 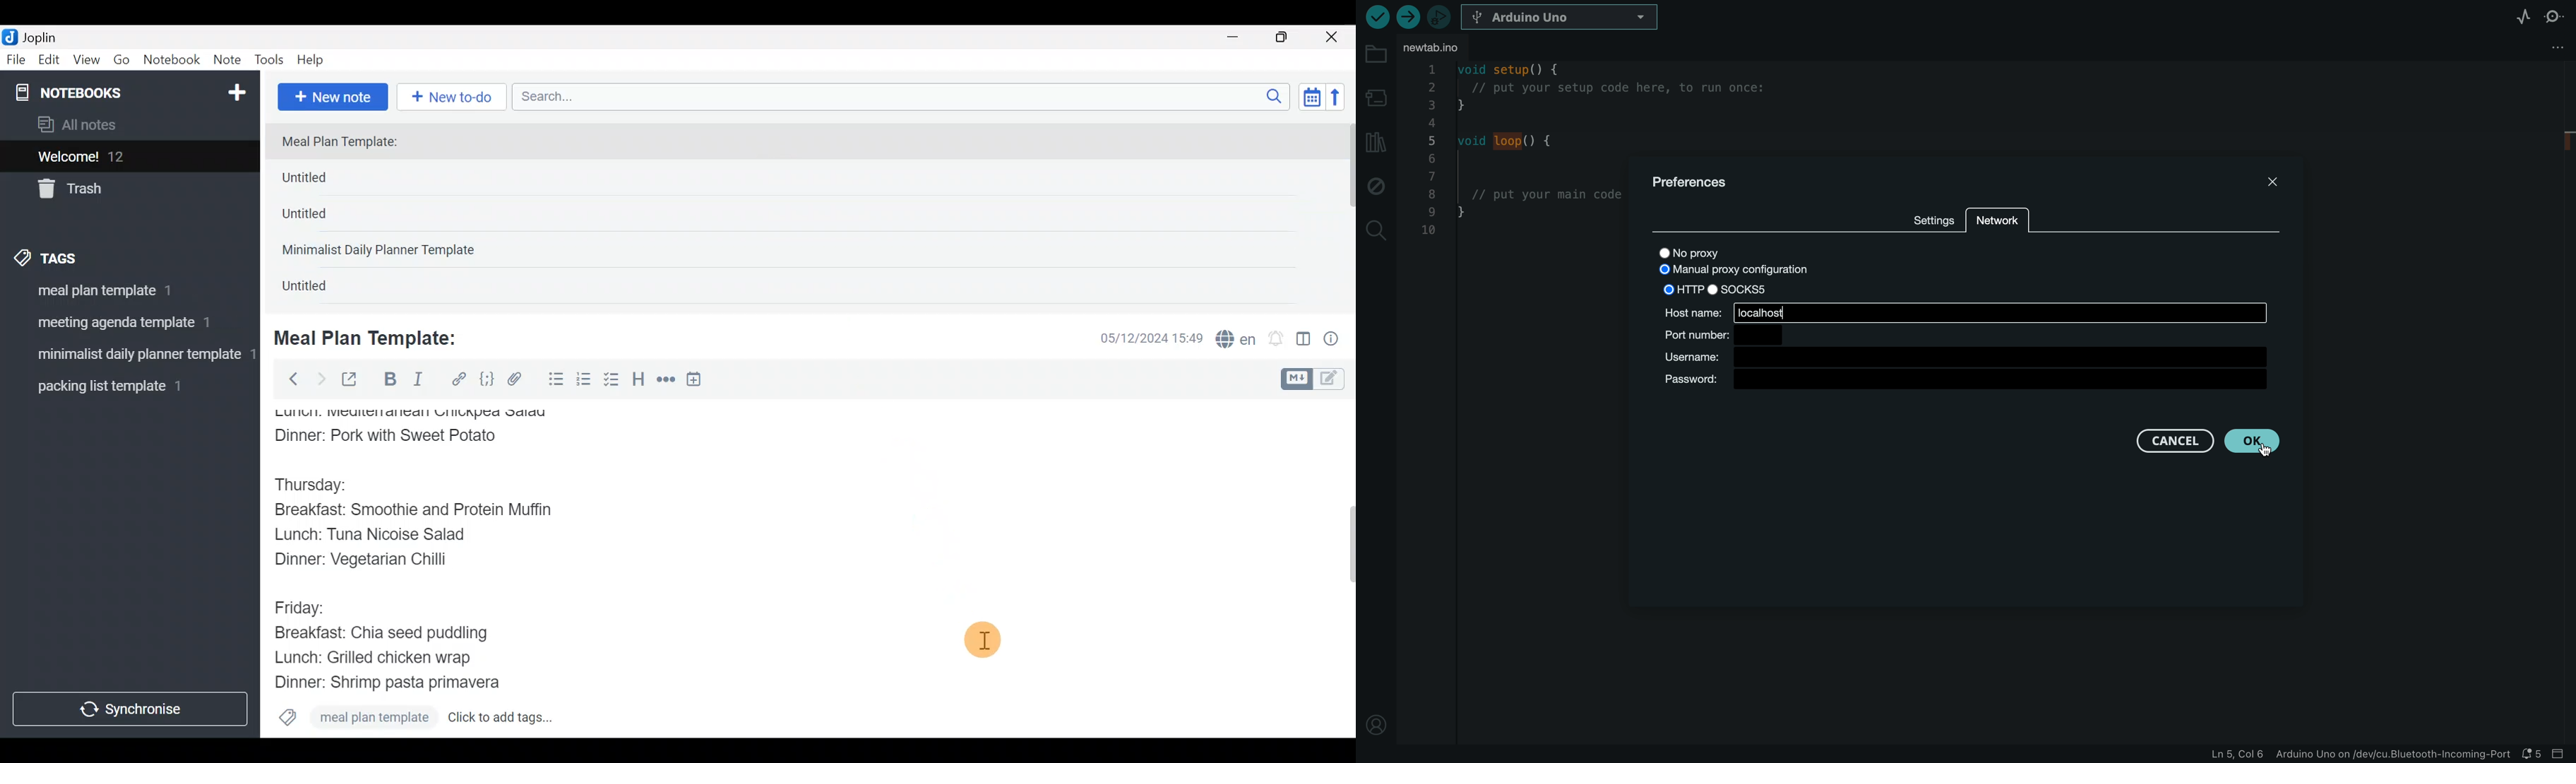 What do you see at coordinates (584, 382) in the screenshot?
I see `Numbered list` at bounding box center [584, 382].